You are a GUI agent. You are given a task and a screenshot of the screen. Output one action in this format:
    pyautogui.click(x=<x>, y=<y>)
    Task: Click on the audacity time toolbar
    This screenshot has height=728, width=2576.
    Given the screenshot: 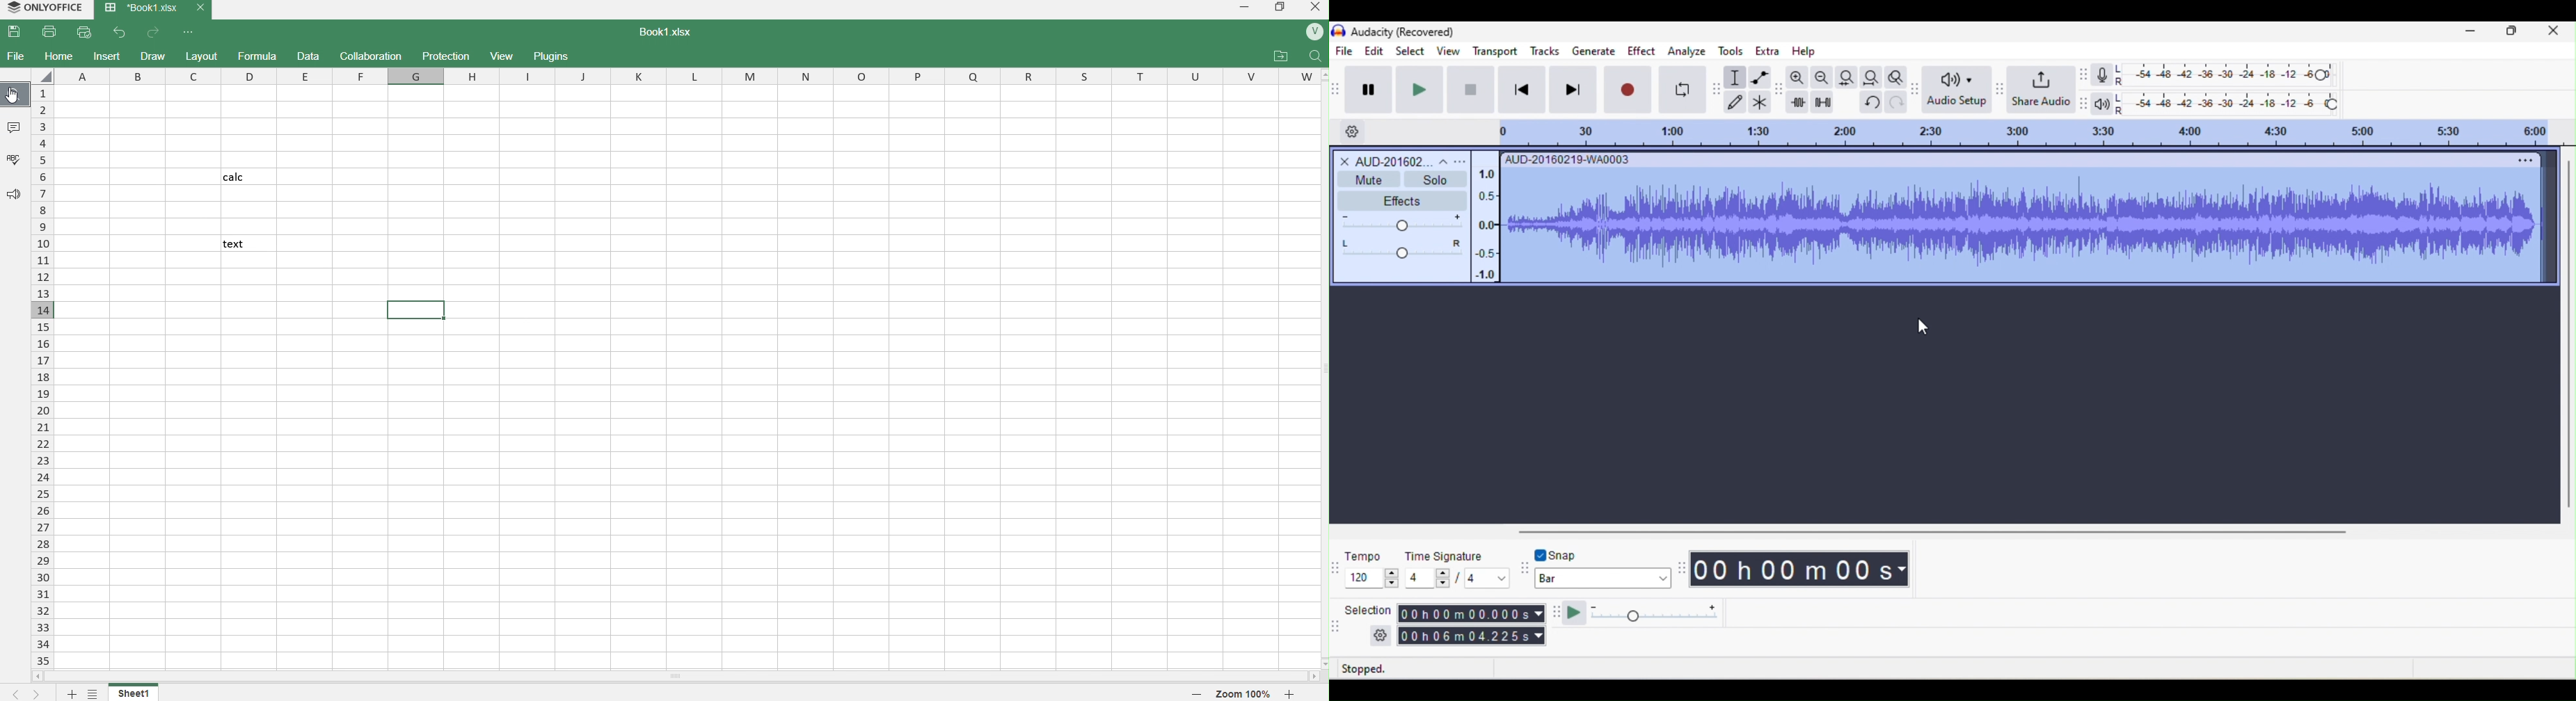 What is the action you would take?
    pyautogui.click(x=1681, y=568)
    